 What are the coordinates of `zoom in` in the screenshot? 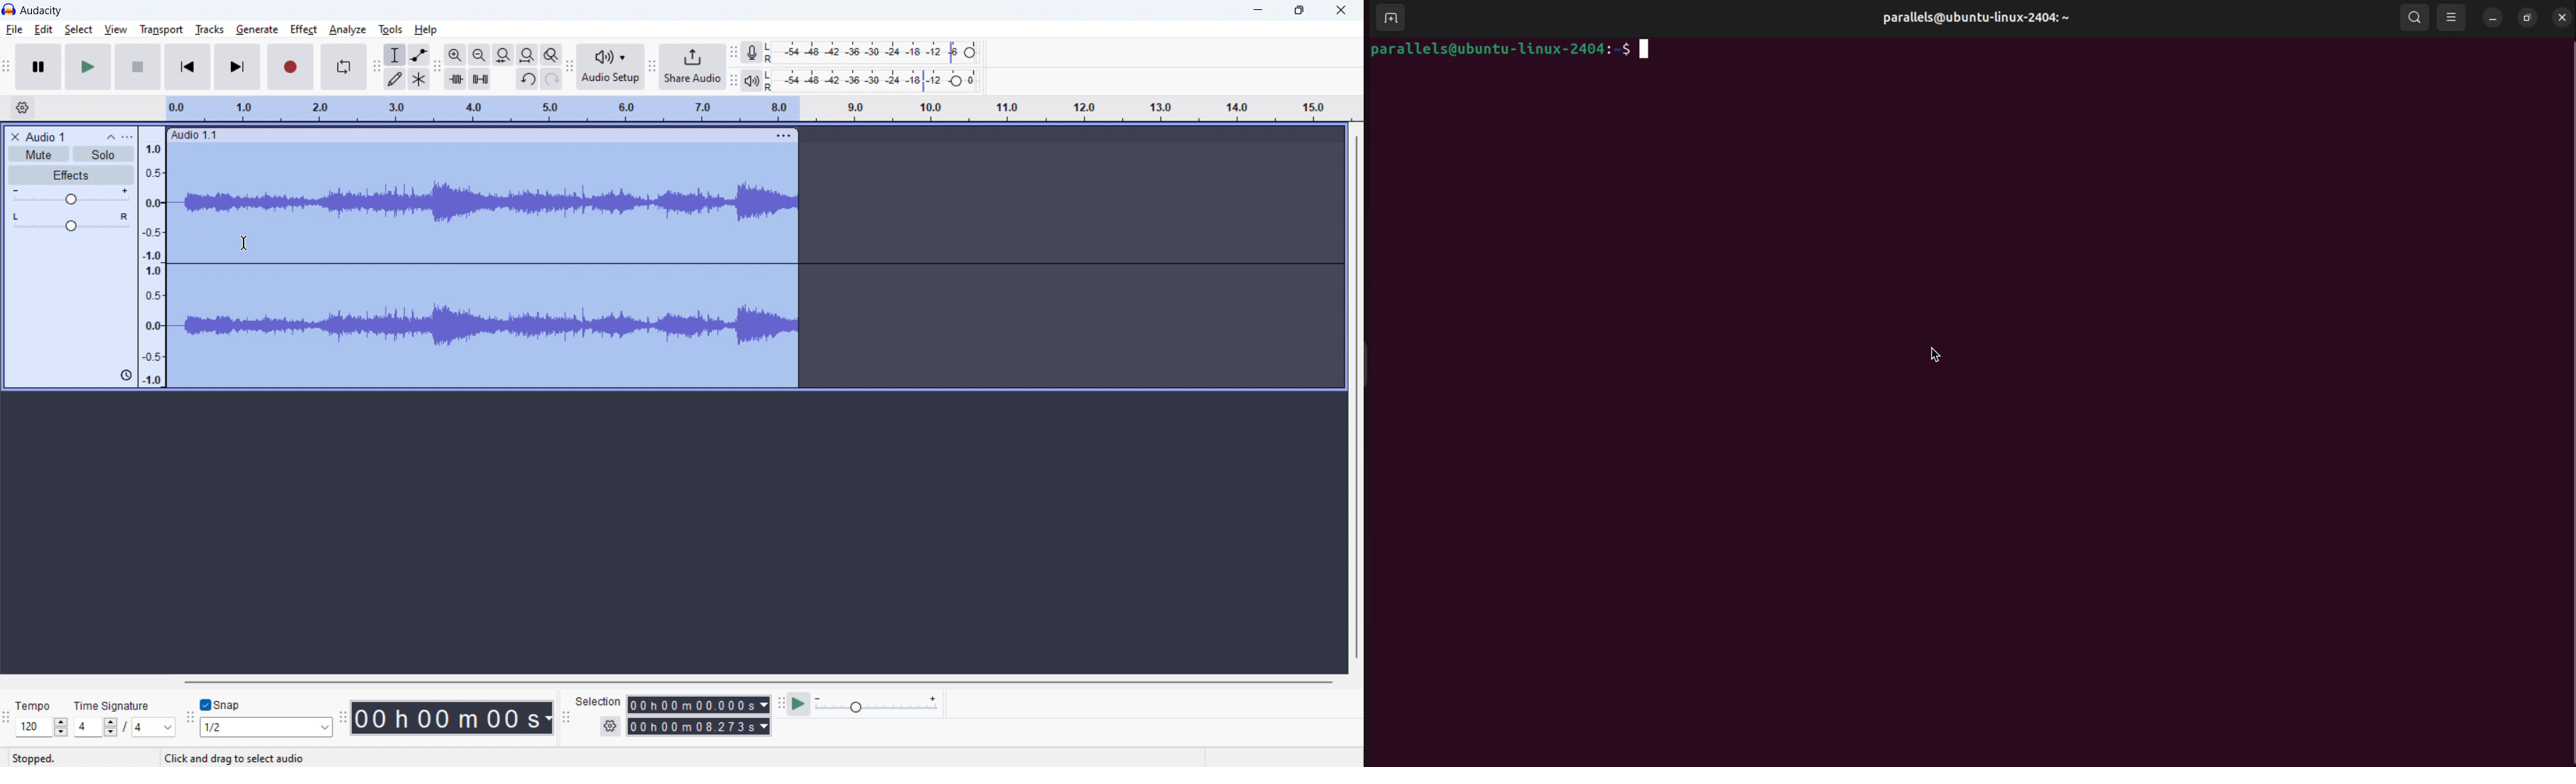 It's located at (455, 54).